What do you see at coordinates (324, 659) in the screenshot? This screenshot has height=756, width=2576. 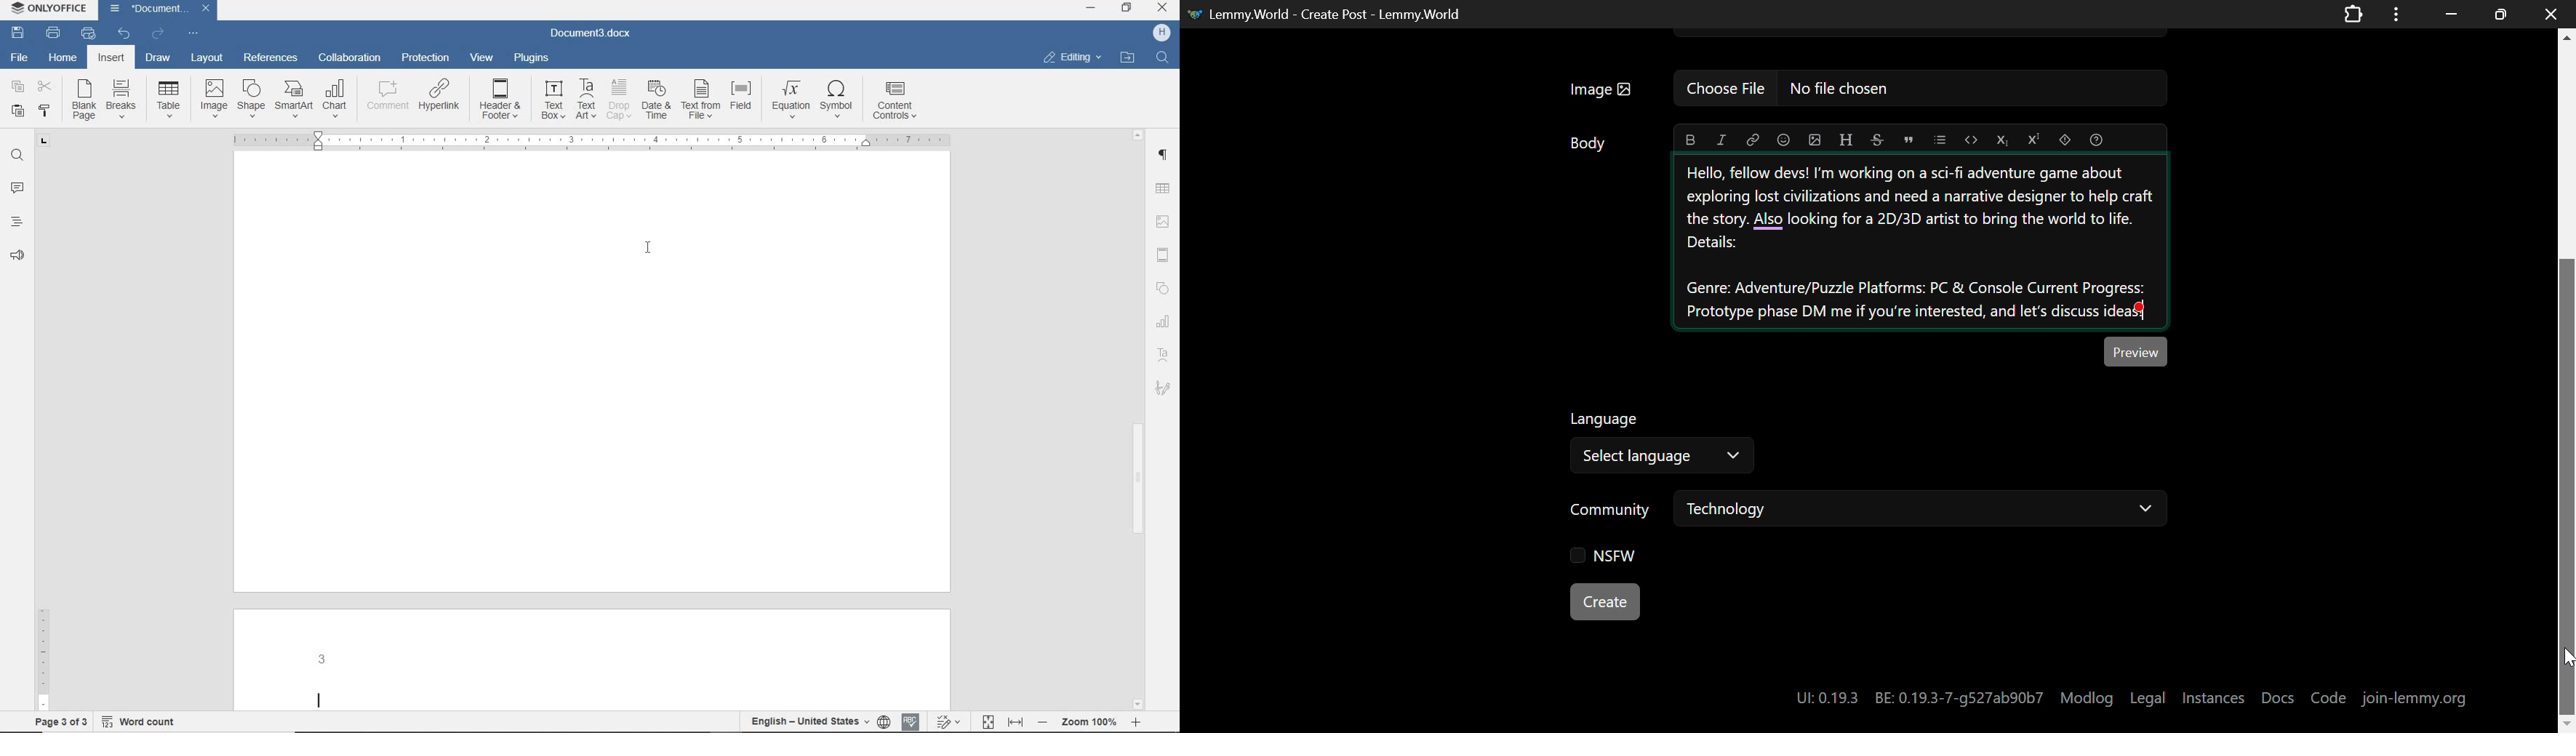 I see `PAGE NUMBER ADDED AT PAGE 3` at bounding box center [324, 659].